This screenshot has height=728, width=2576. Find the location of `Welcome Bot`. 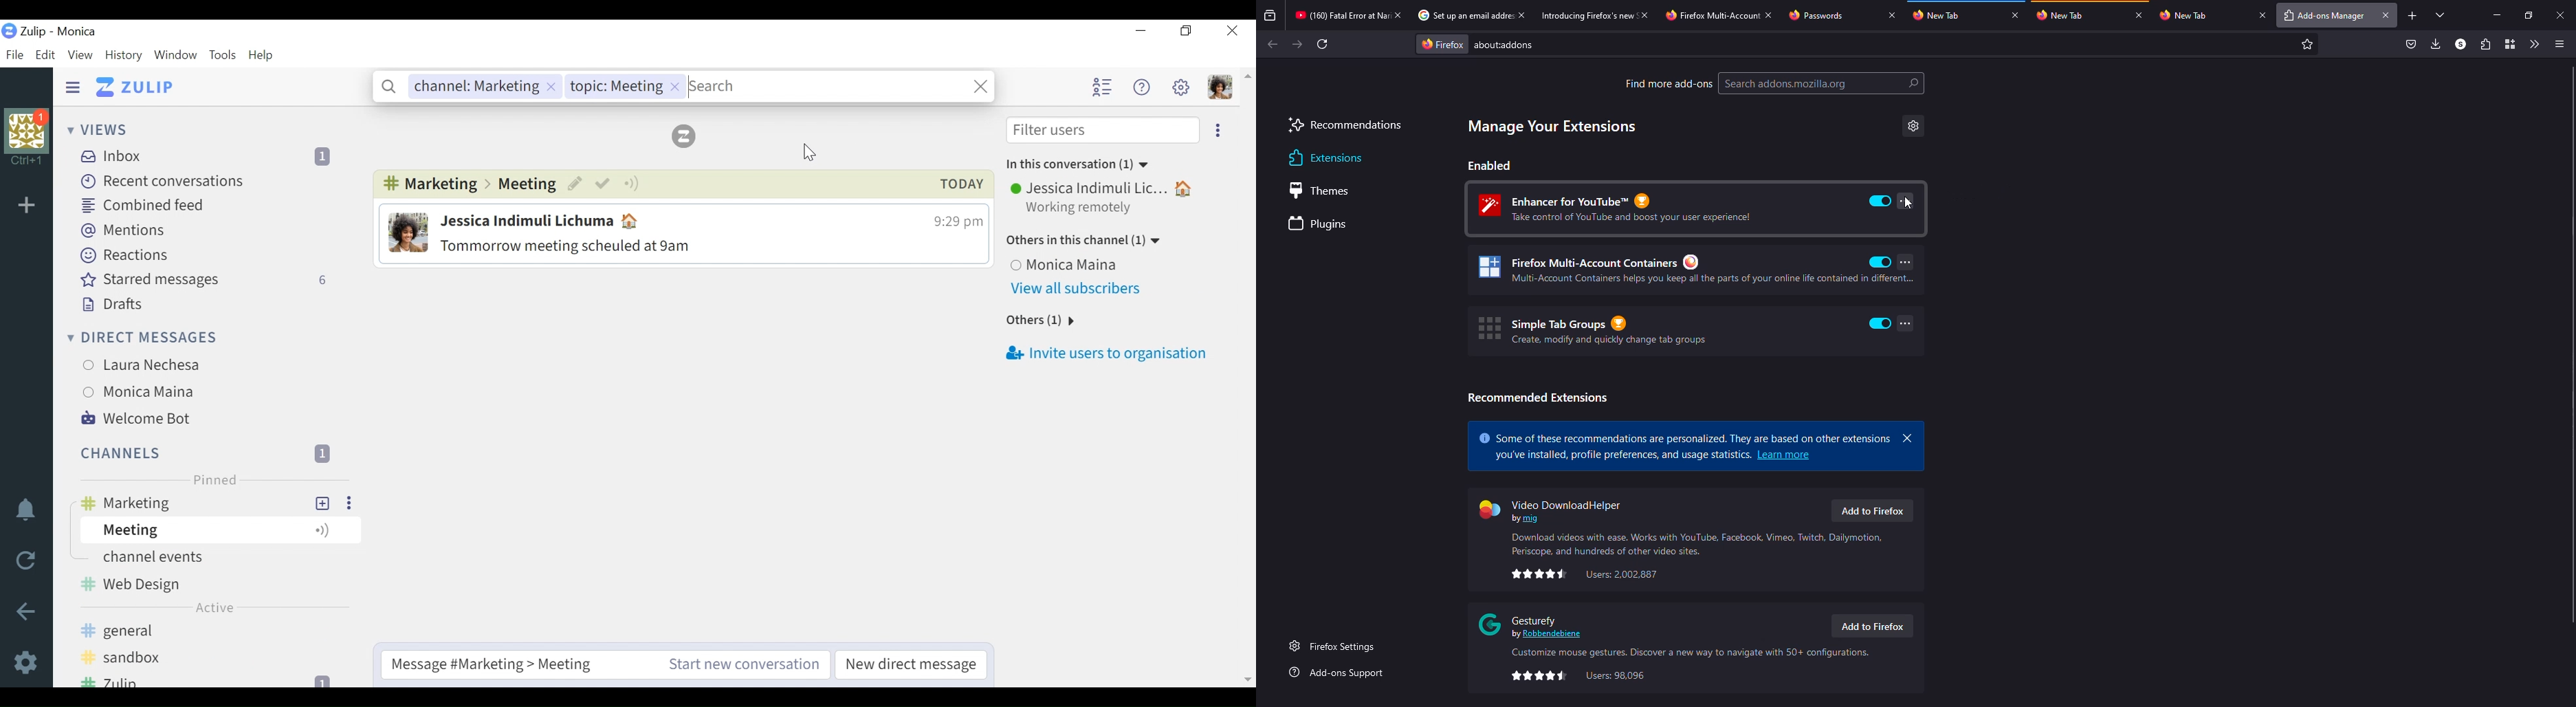

Welcome Bot is located at coordinates (138, 419).